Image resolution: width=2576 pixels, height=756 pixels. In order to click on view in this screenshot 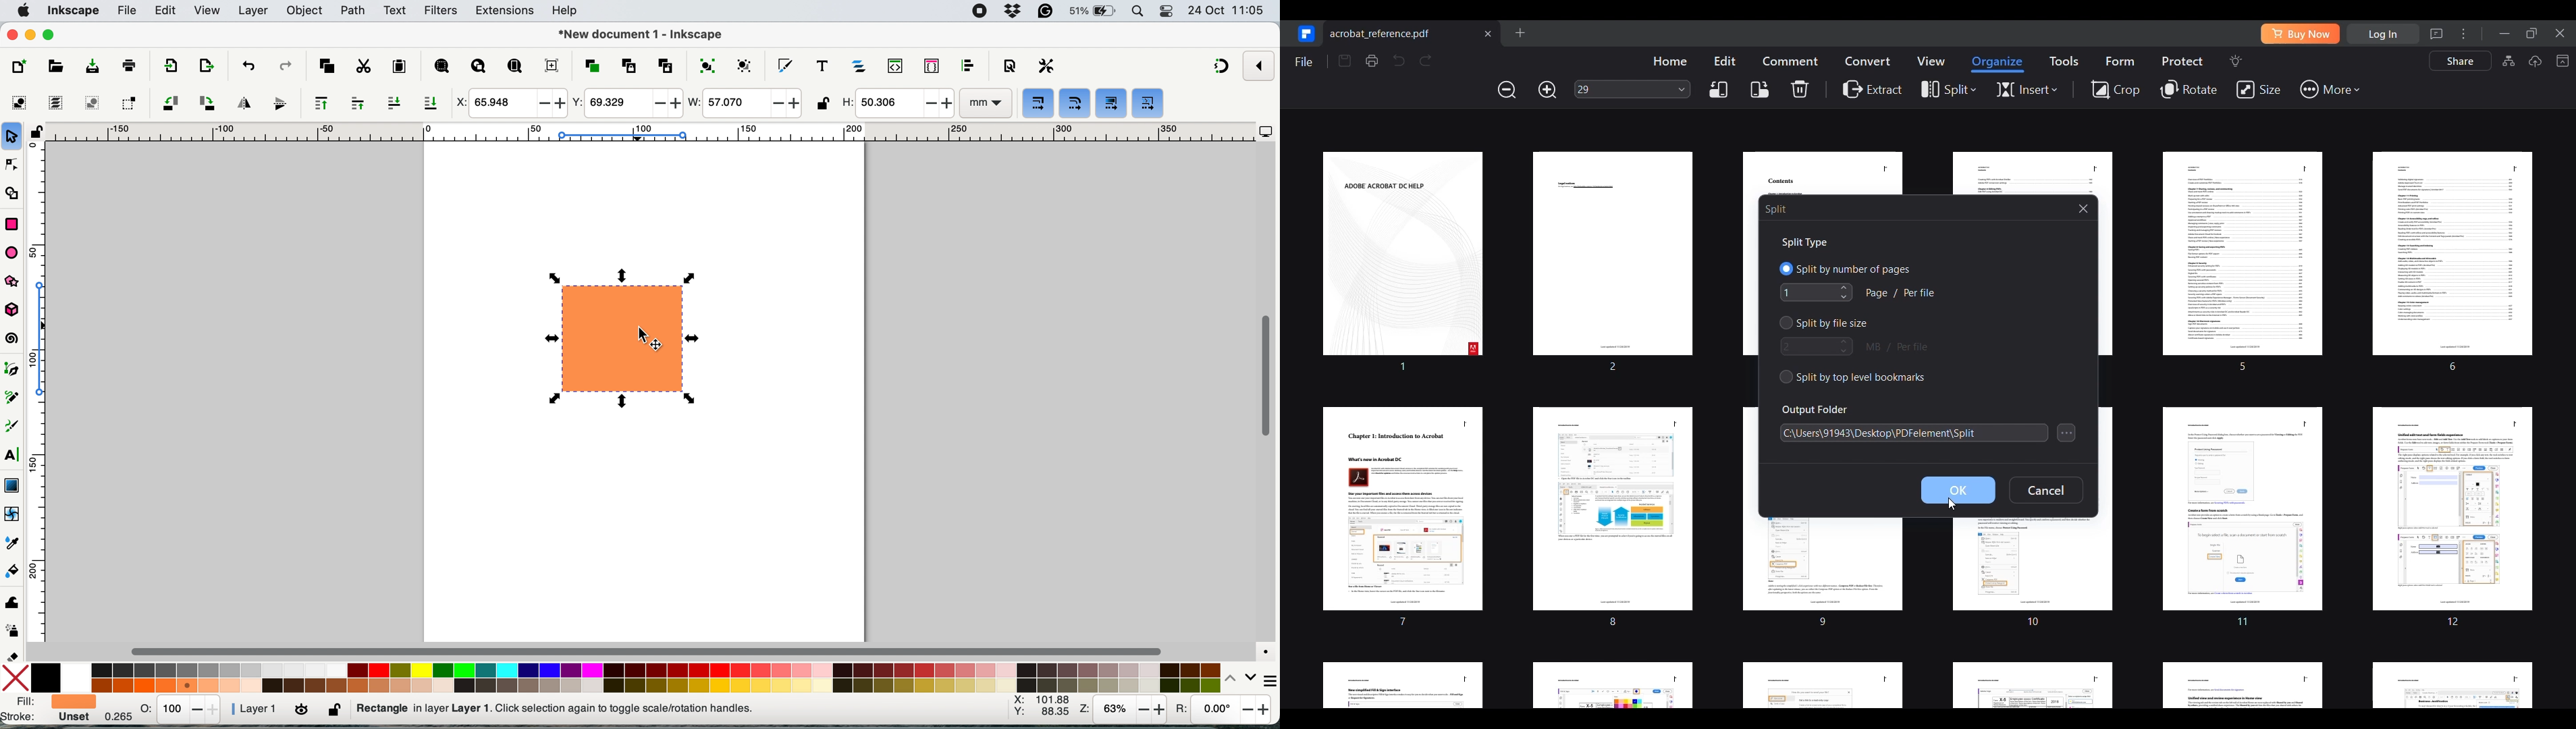, I will do `click(208, 11)`.